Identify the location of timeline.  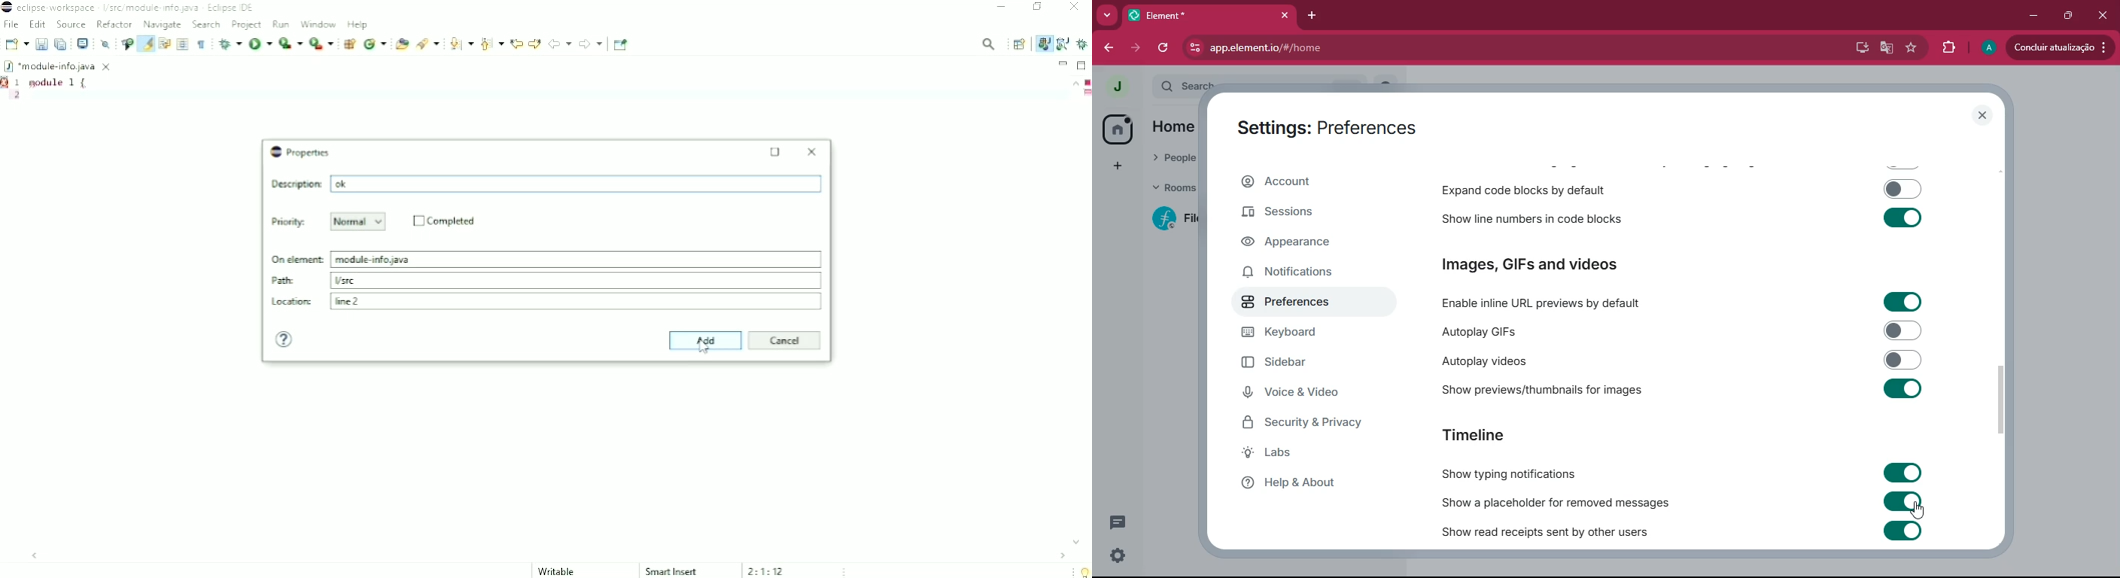
(1474, 434).